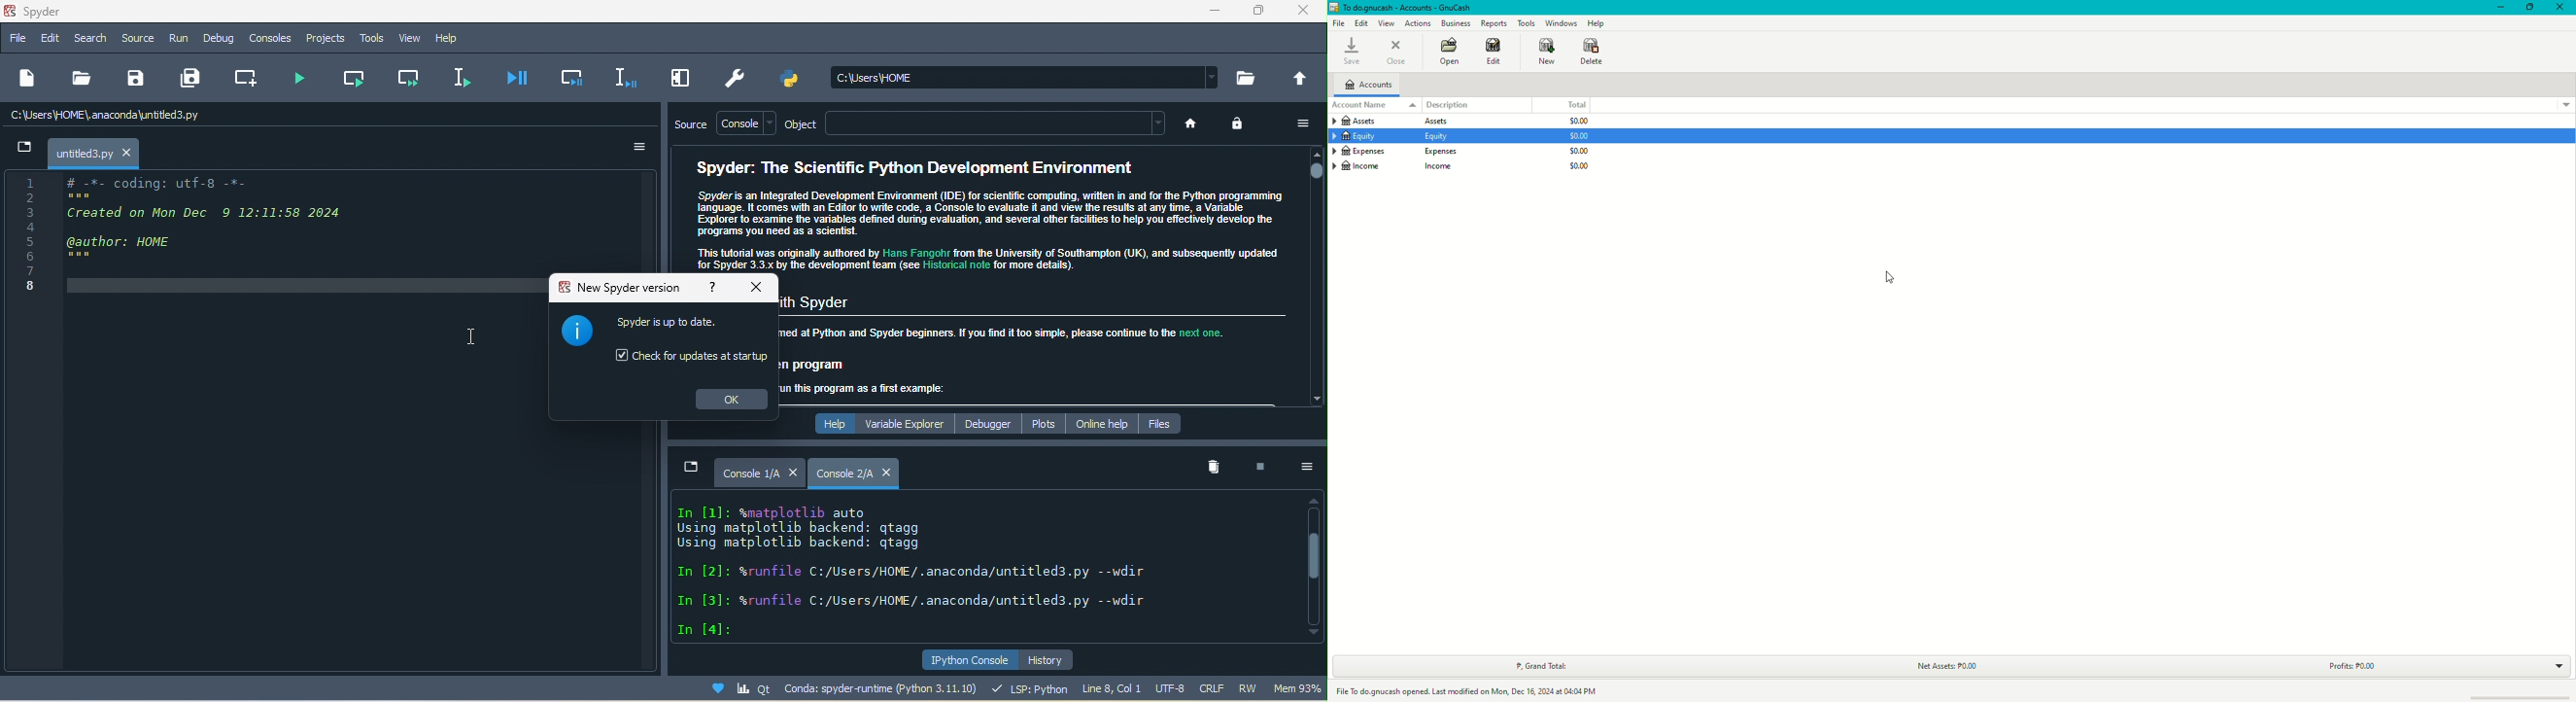  I want to click on debug selection, so click(619, 77).